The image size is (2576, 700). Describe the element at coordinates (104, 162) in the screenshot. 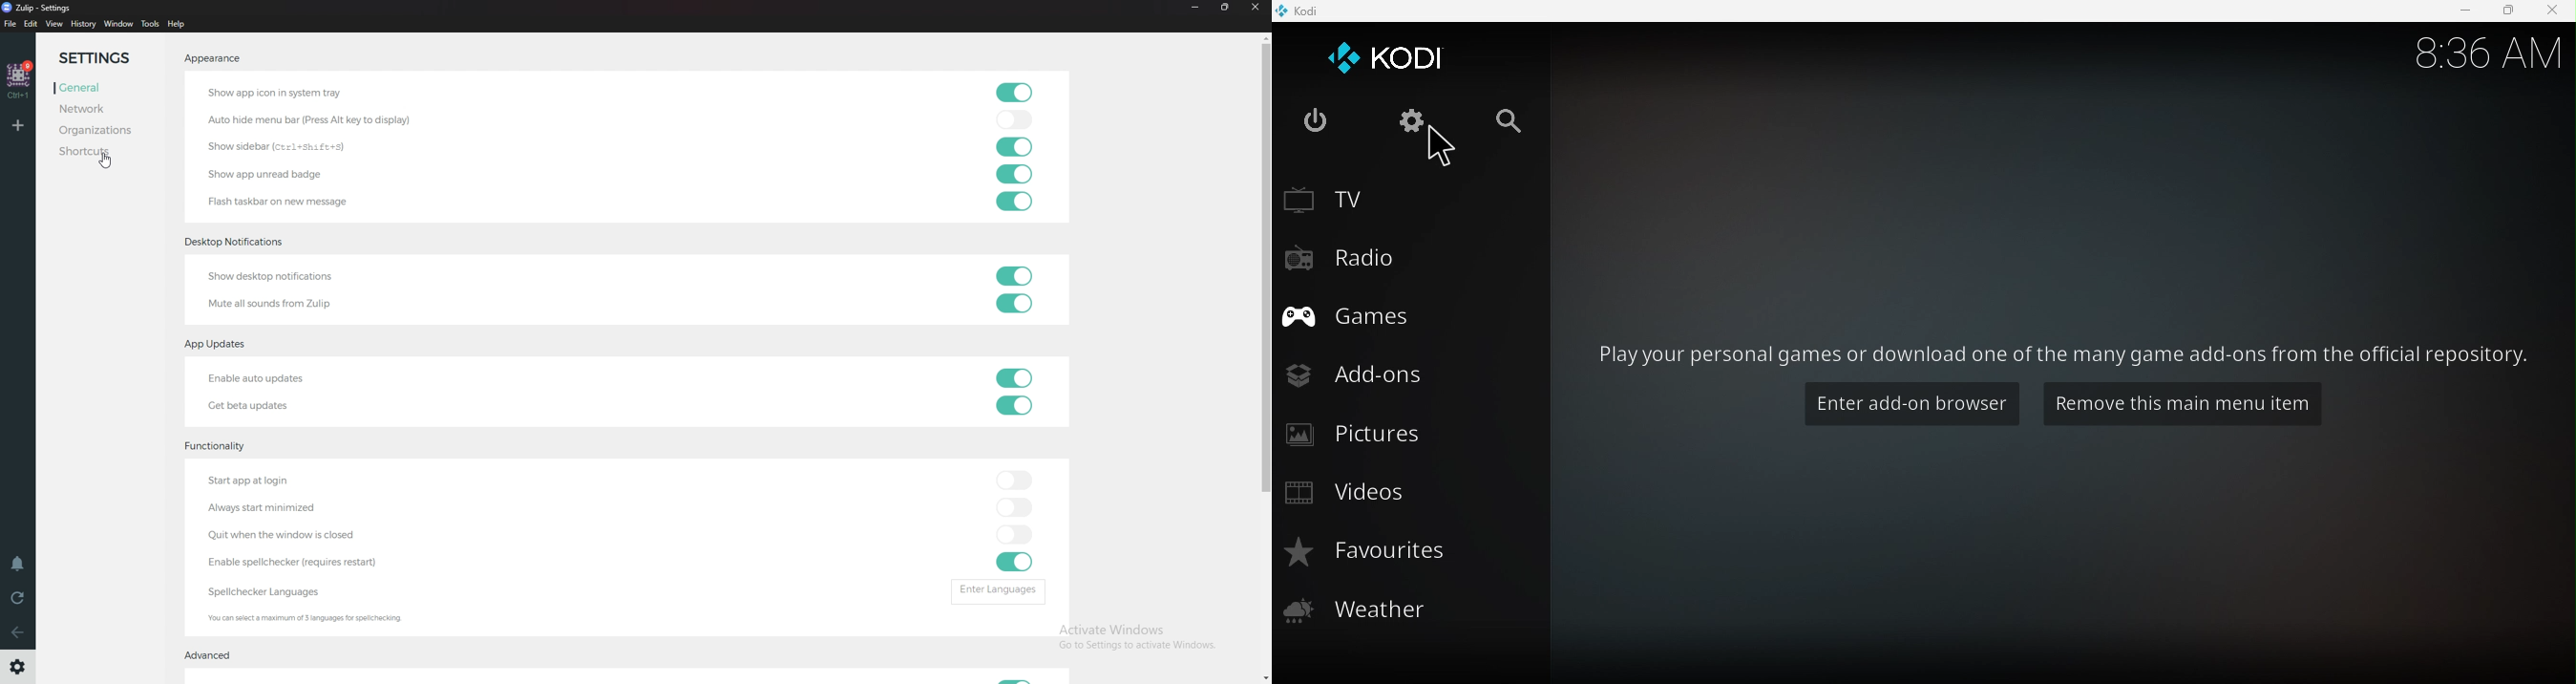

I see `Cursor` at that location.